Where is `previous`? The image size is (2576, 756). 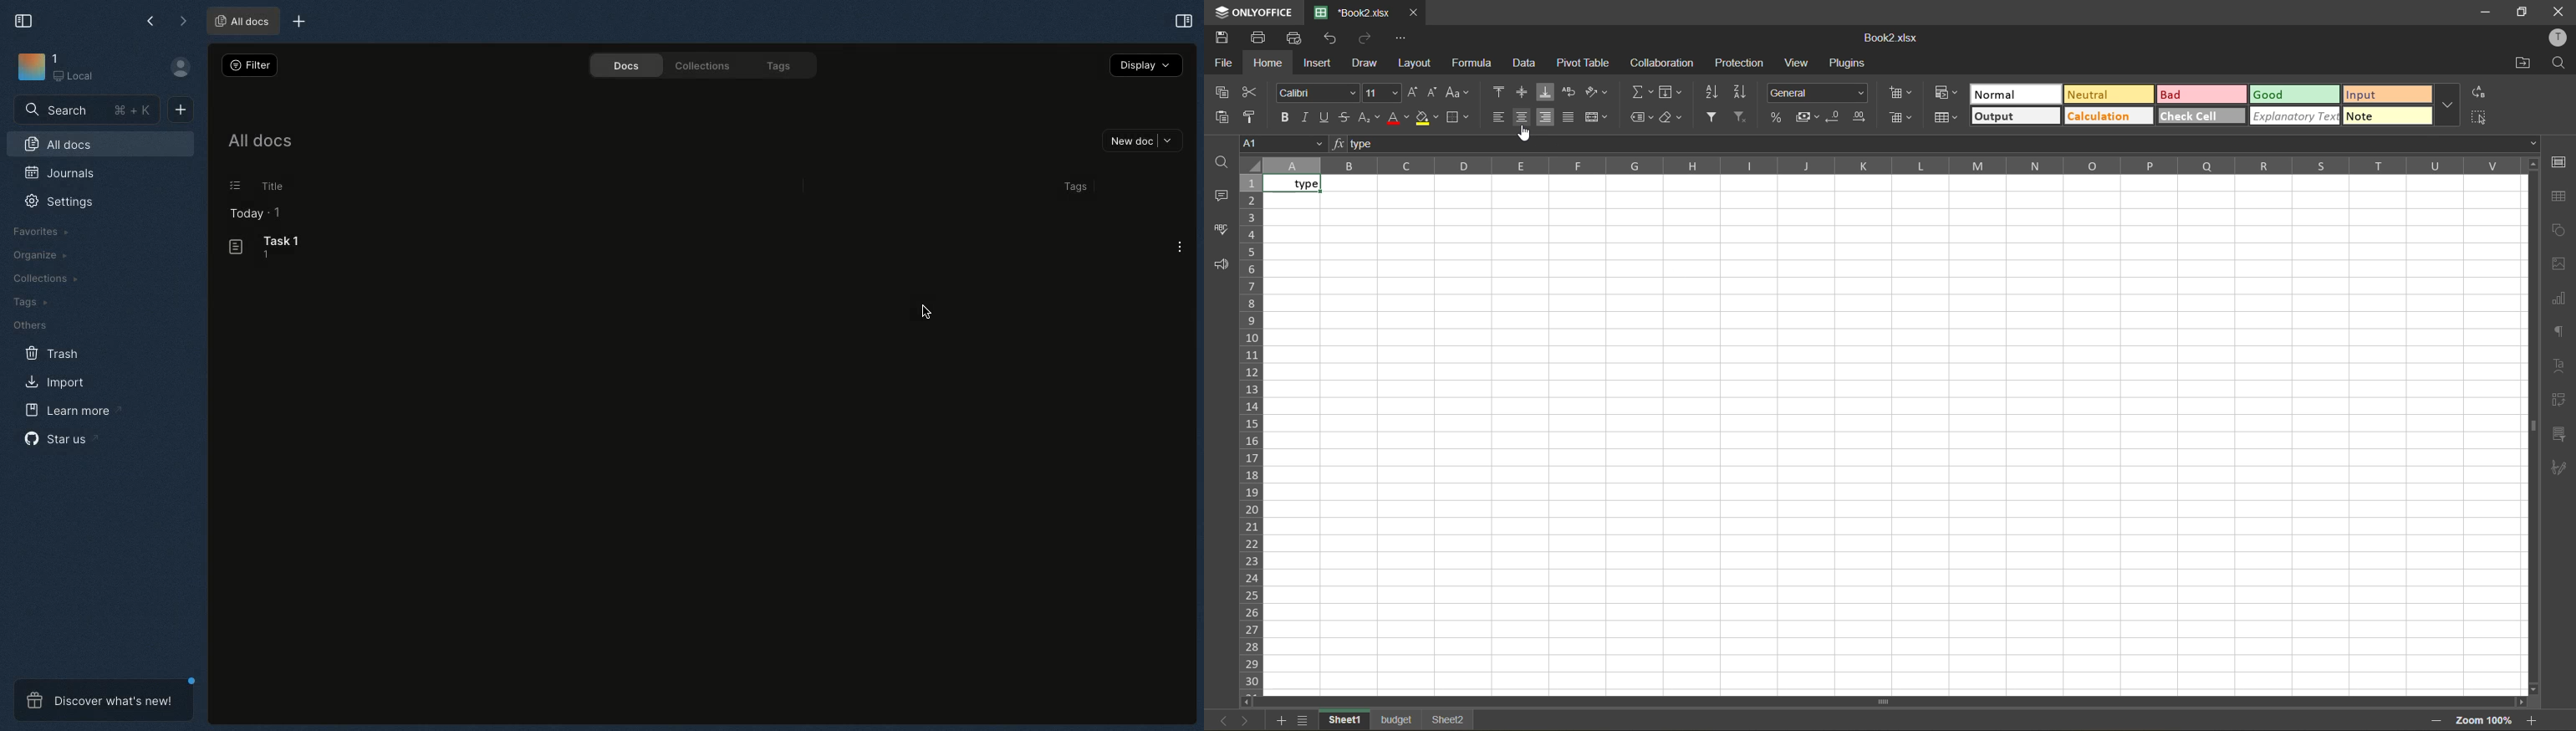 previous is located at coordinates (1218, 720).